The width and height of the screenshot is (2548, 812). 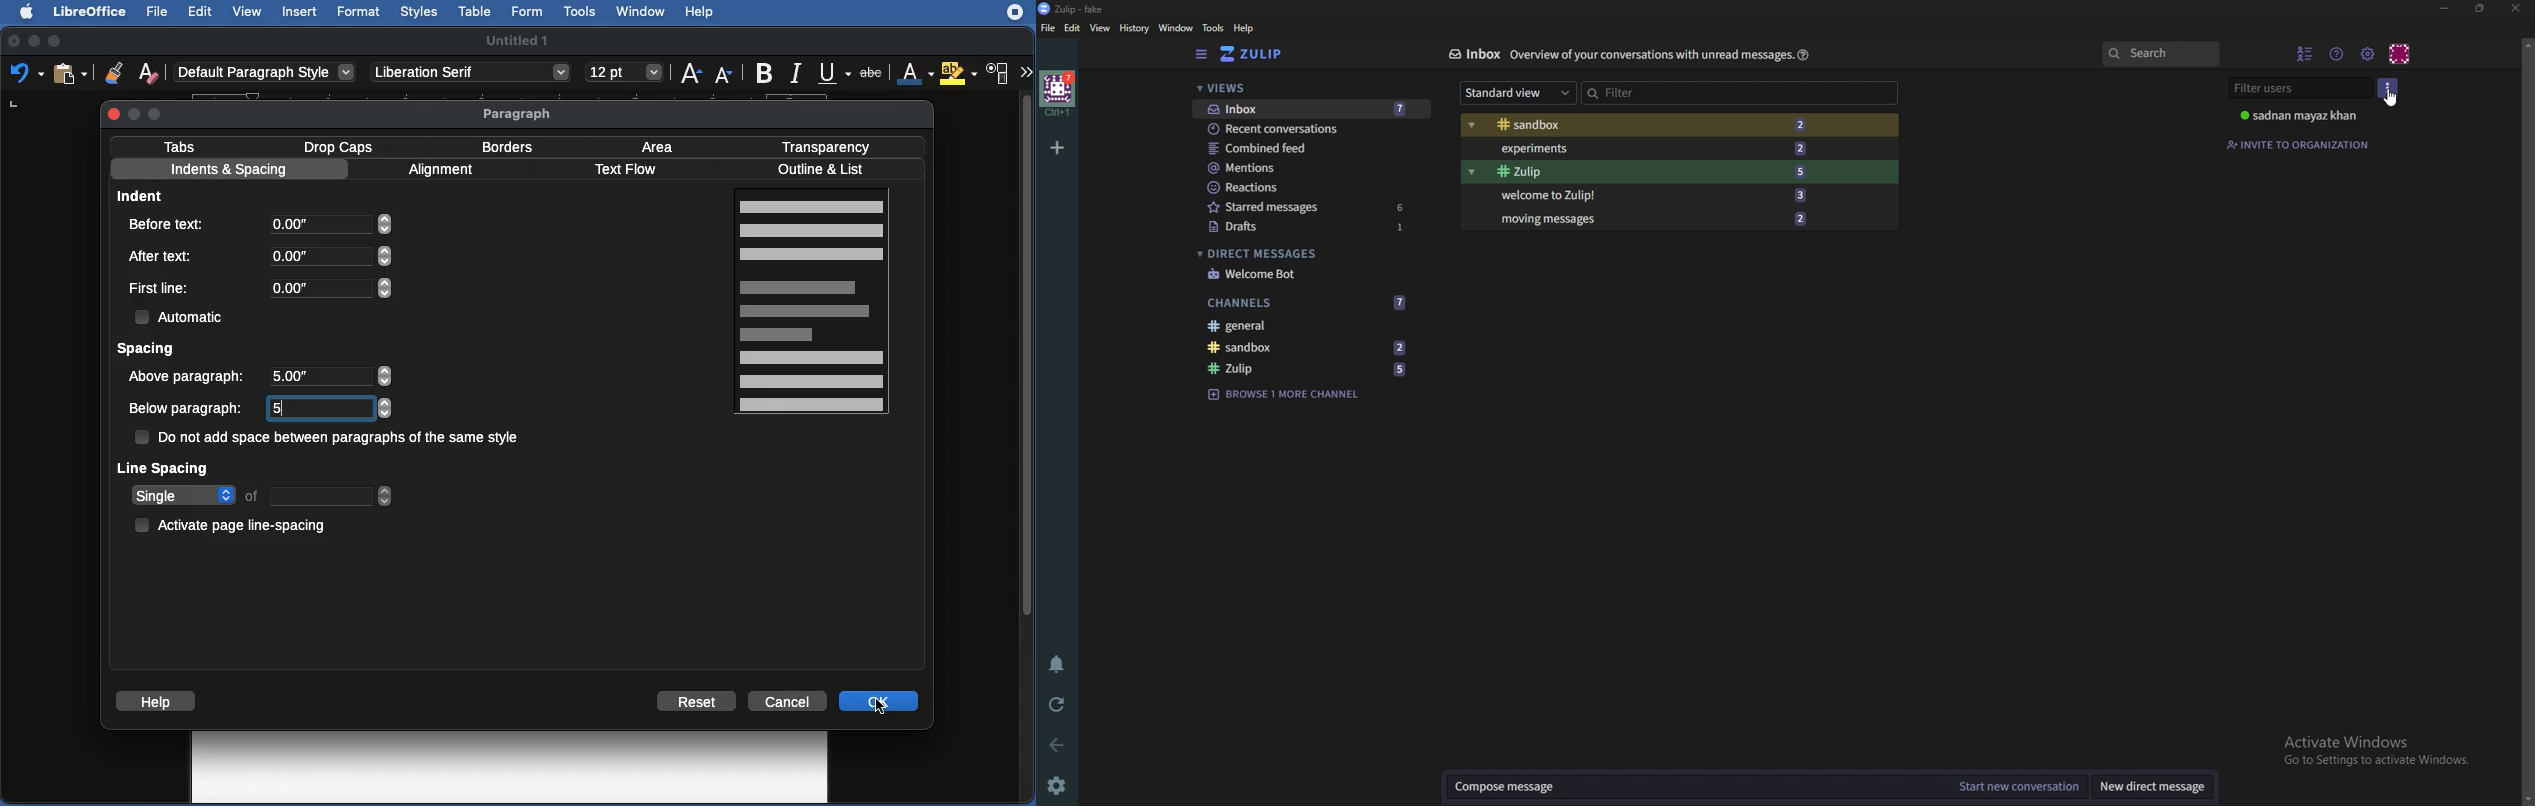 What do you see at coordinates (1176, 28) in the screenshot?
I see `Window` at bounding box center [1176, 28].